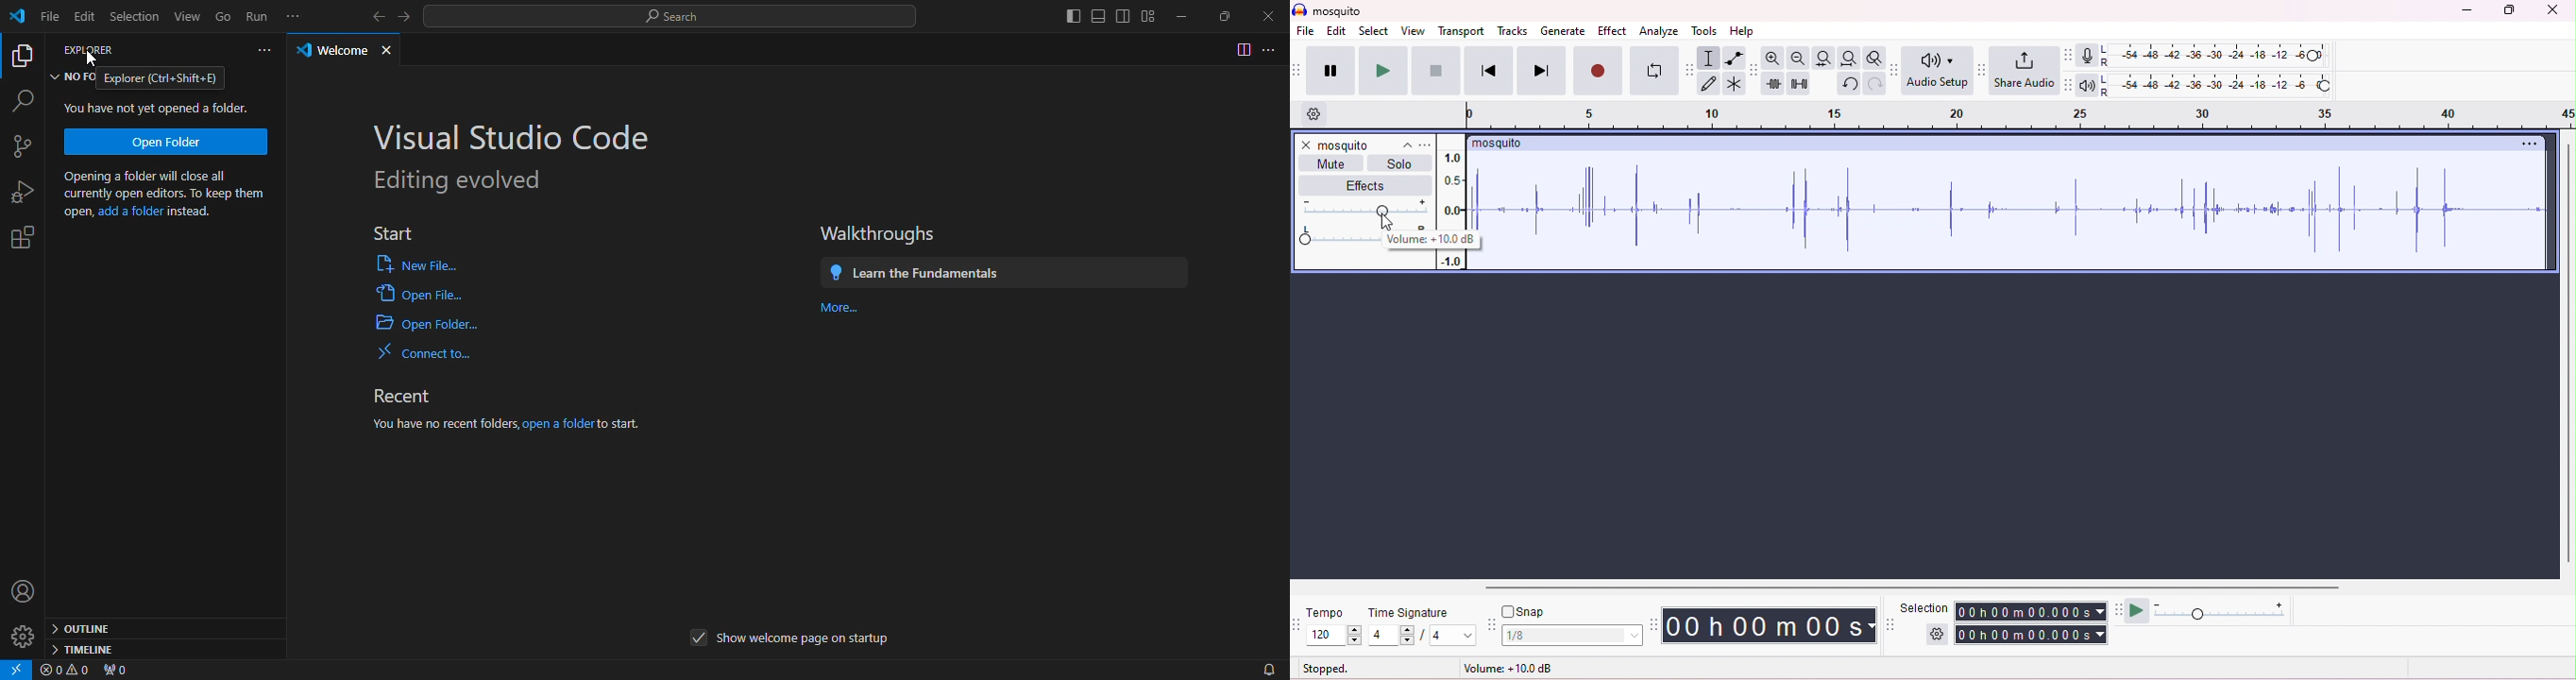 The image size is (2576, 700). Describe the element at coordinates (1486, 71) in the screenshot. I see `previous` at that location.